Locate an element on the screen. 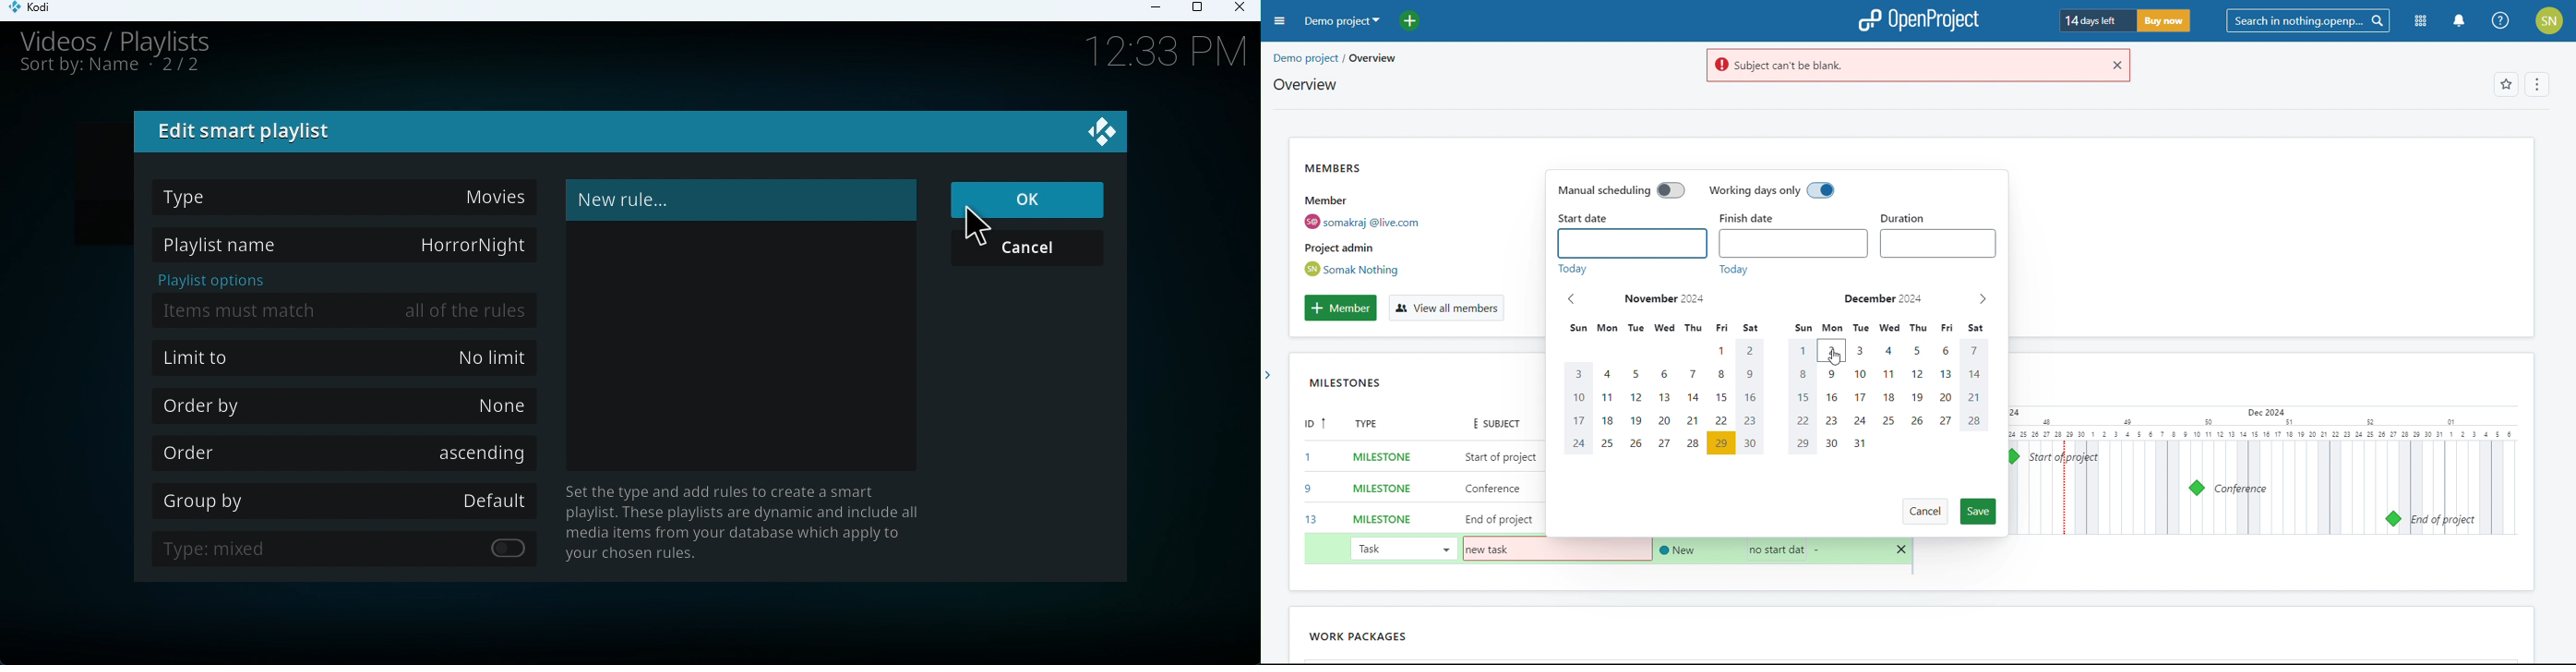 Image resolution: width=2576 pixels, height=672 pixels. Playlist options is located at coordinates (215, 281).